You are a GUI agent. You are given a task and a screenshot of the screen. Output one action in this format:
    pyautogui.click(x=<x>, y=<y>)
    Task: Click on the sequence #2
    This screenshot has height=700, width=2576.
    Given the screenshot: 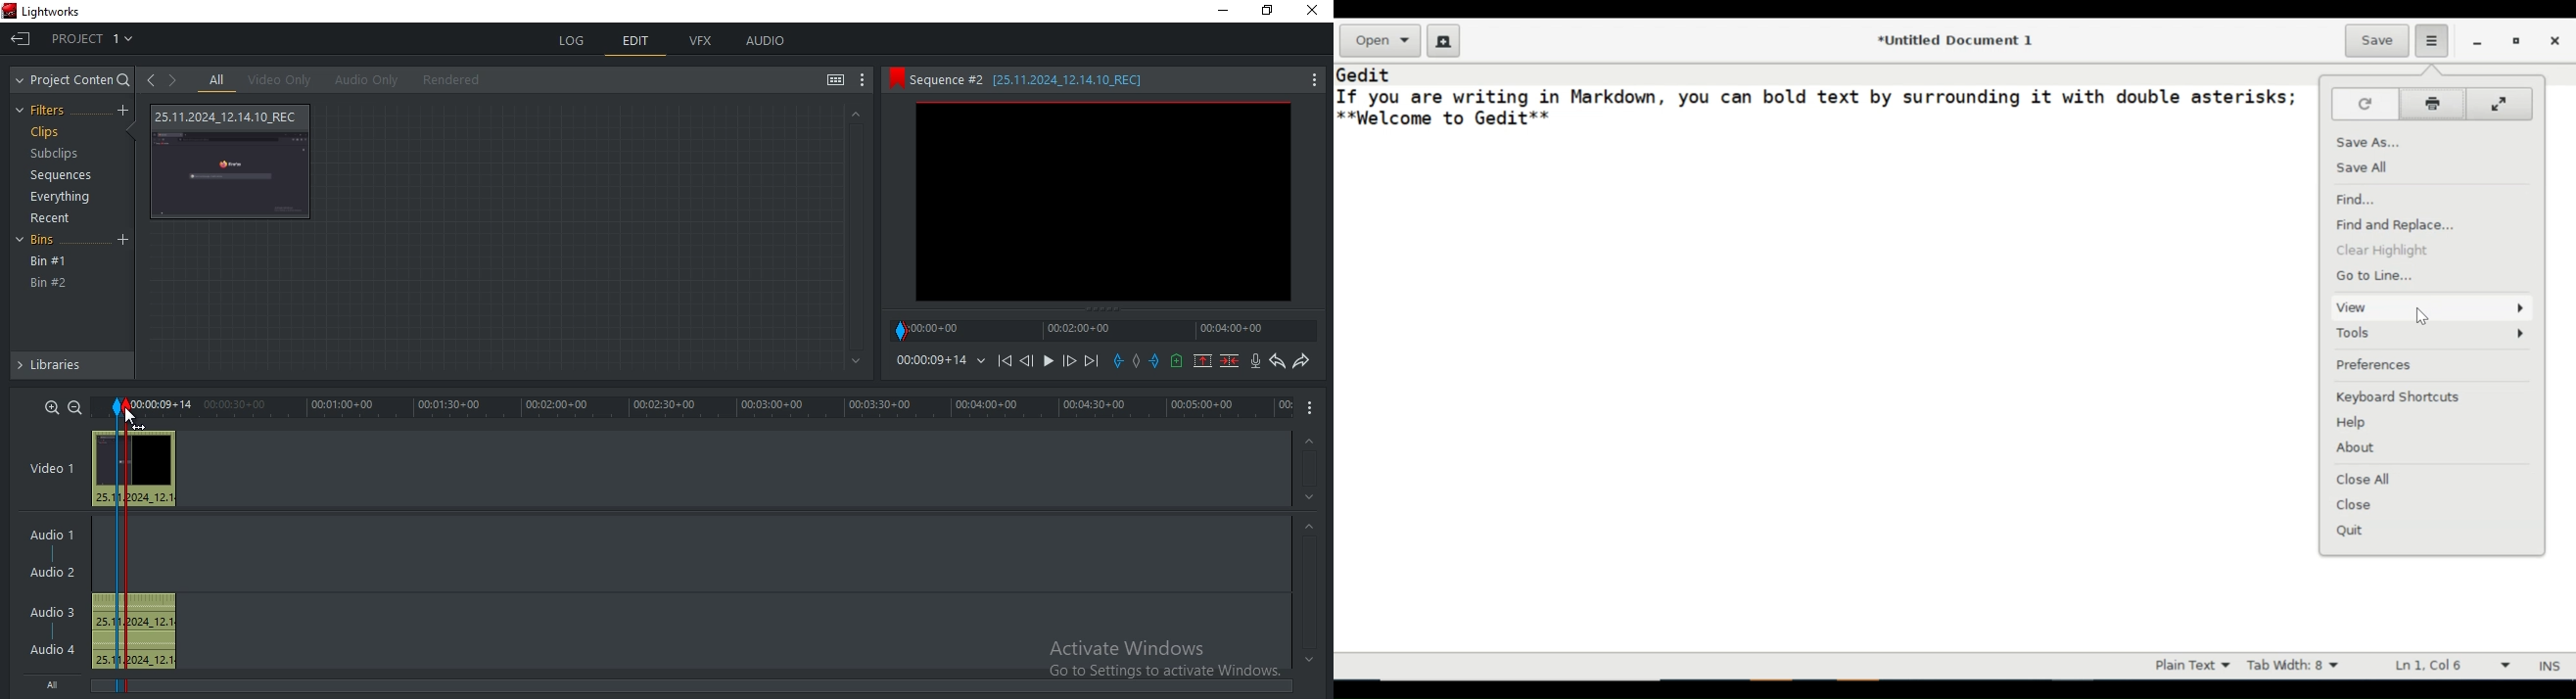 What is the action you would take?
    pyautogui.click(x=1082, y=80)
    